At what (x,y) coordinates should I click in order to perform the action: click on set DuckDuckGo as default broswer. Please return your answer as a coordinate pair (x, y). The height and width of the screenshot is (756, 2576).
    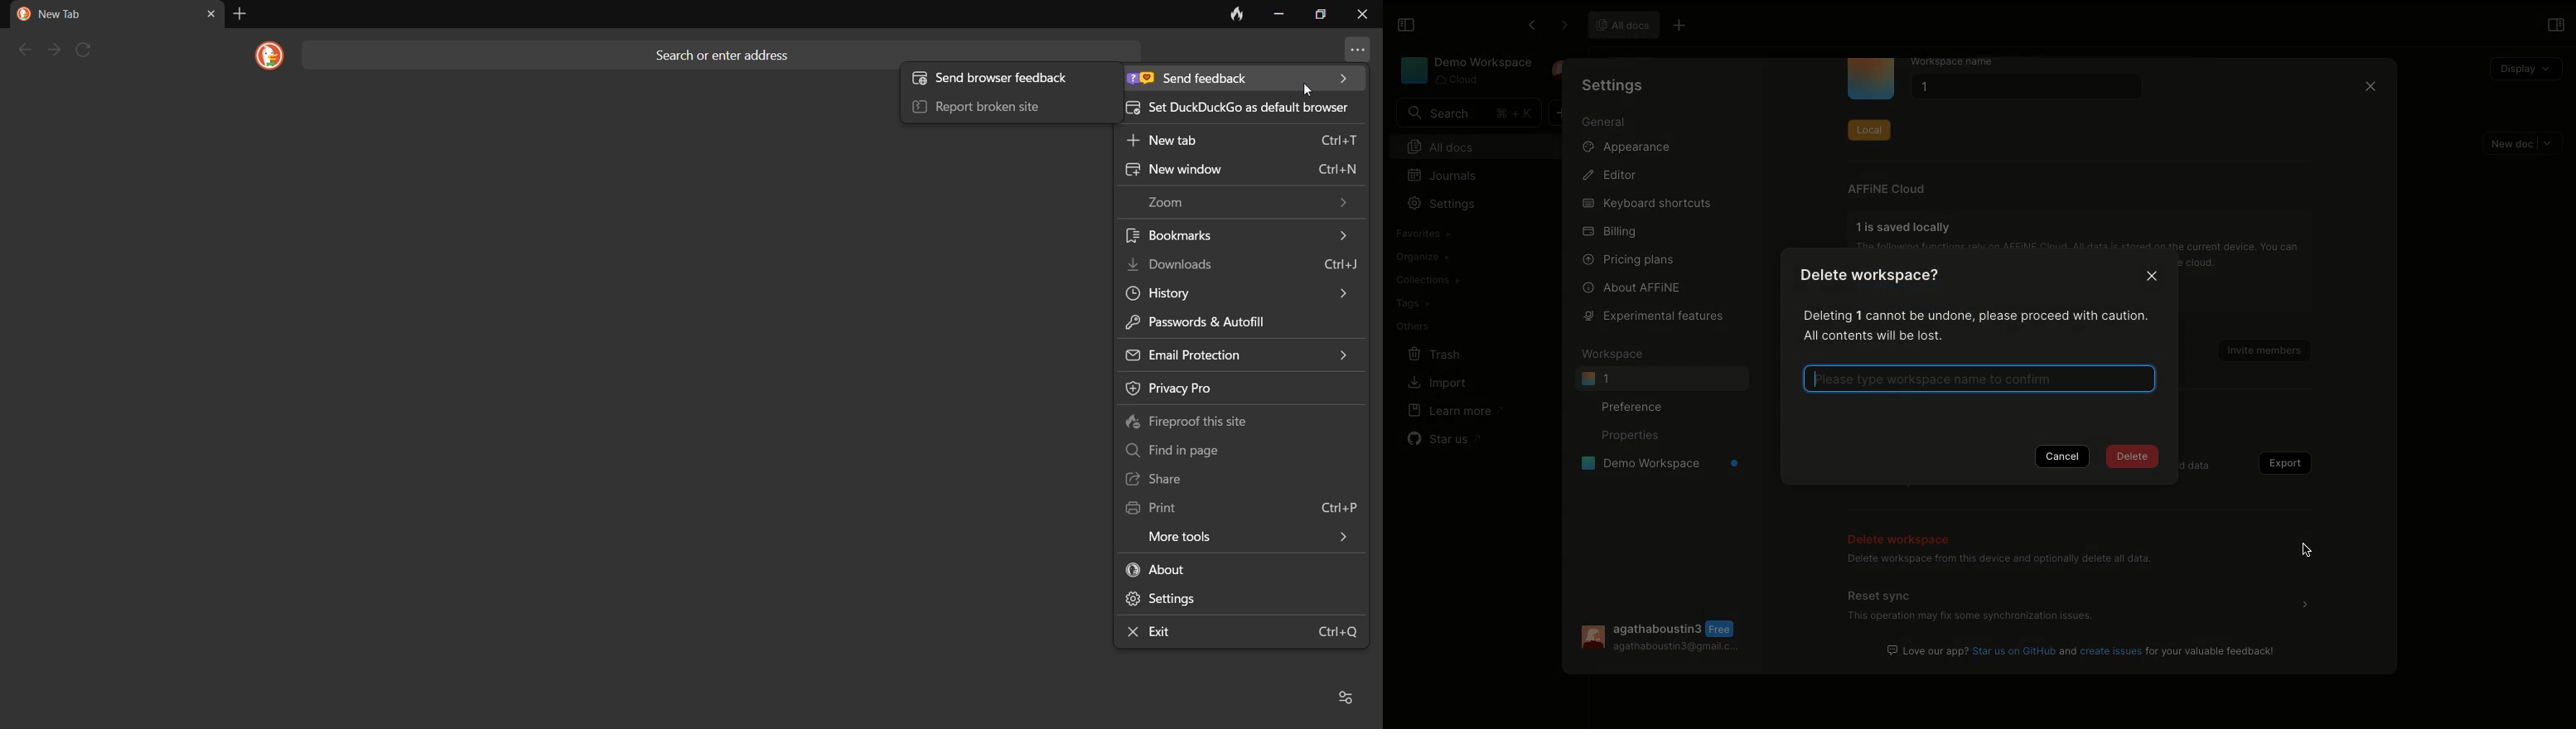
    Looking at the image, I should click on (1242, 107).